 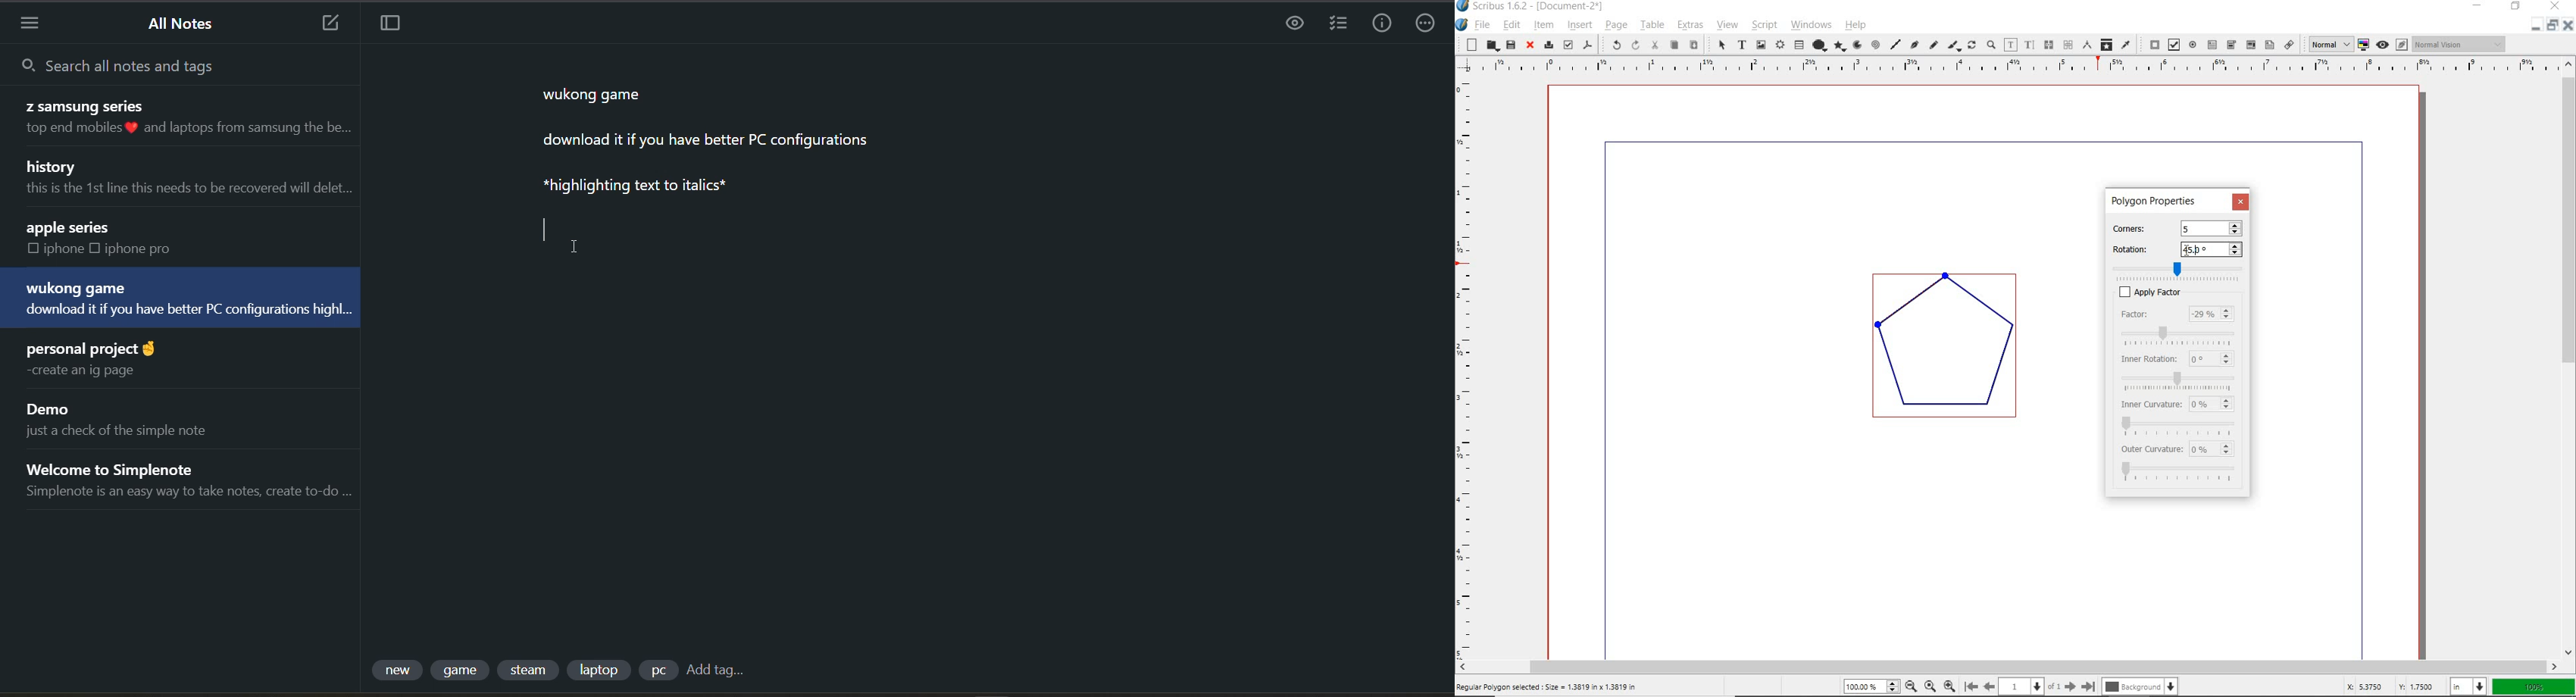 I want to click on redo, so click(x=1635, y=45).